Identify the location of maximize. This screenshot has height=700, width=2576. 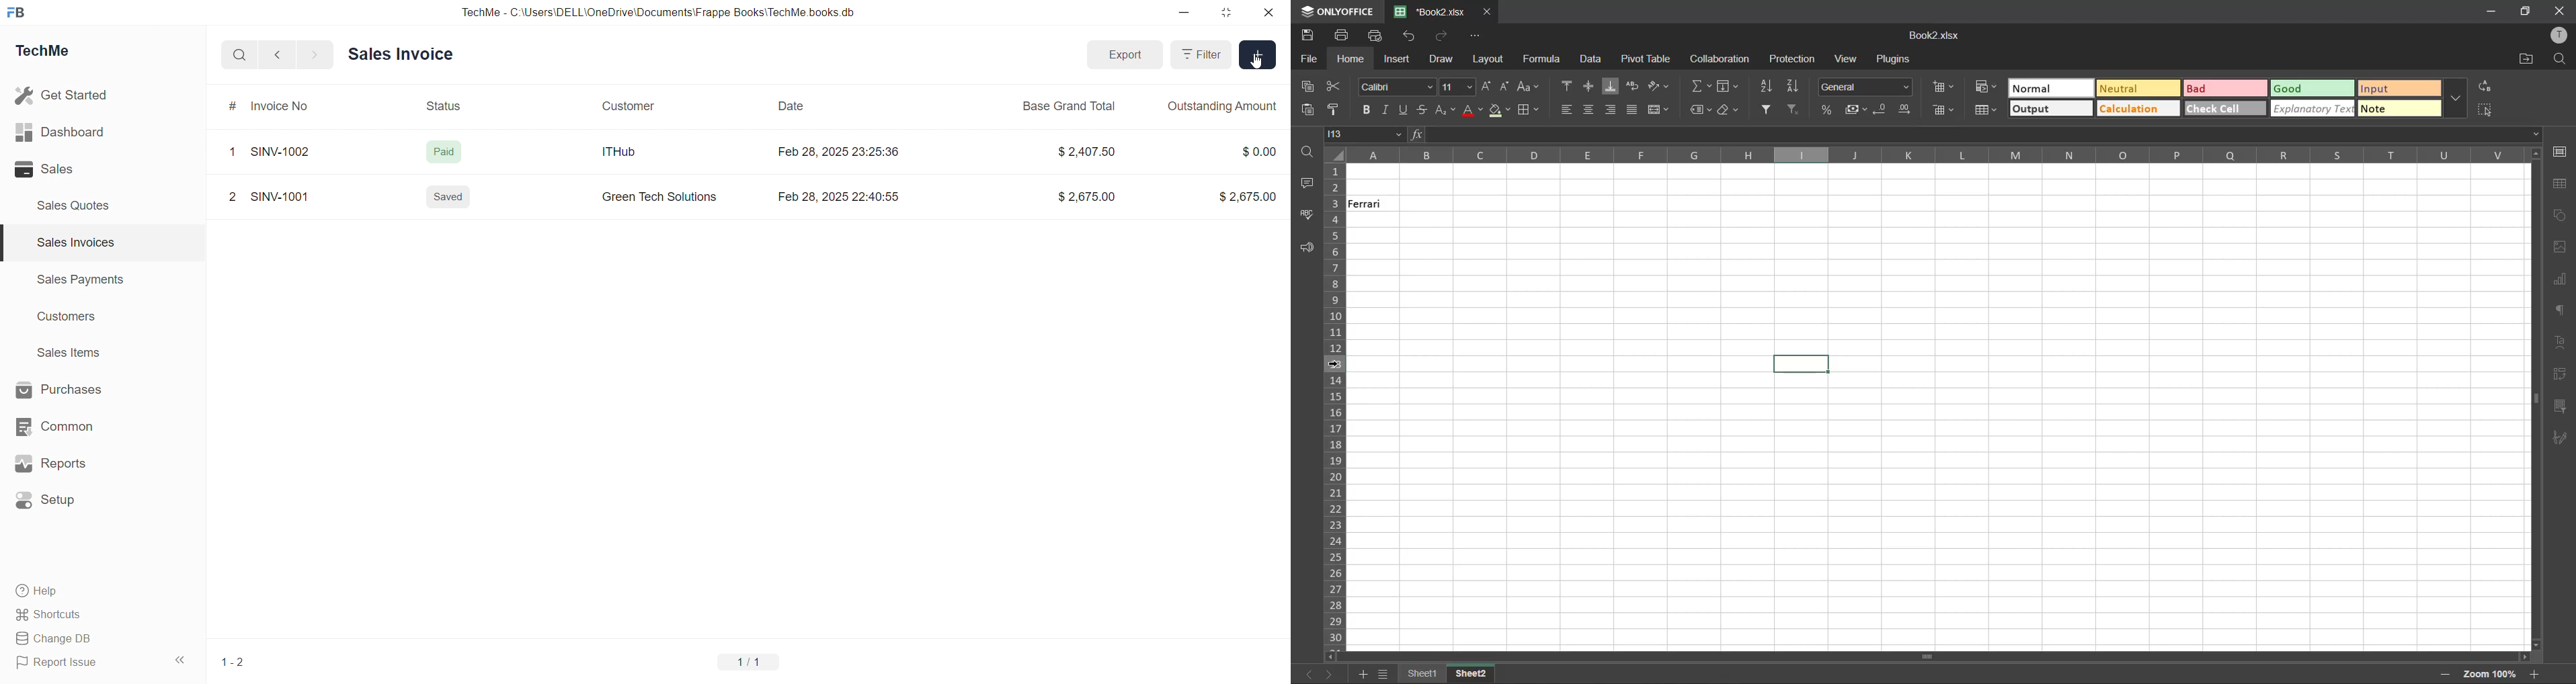
(2527, 11).